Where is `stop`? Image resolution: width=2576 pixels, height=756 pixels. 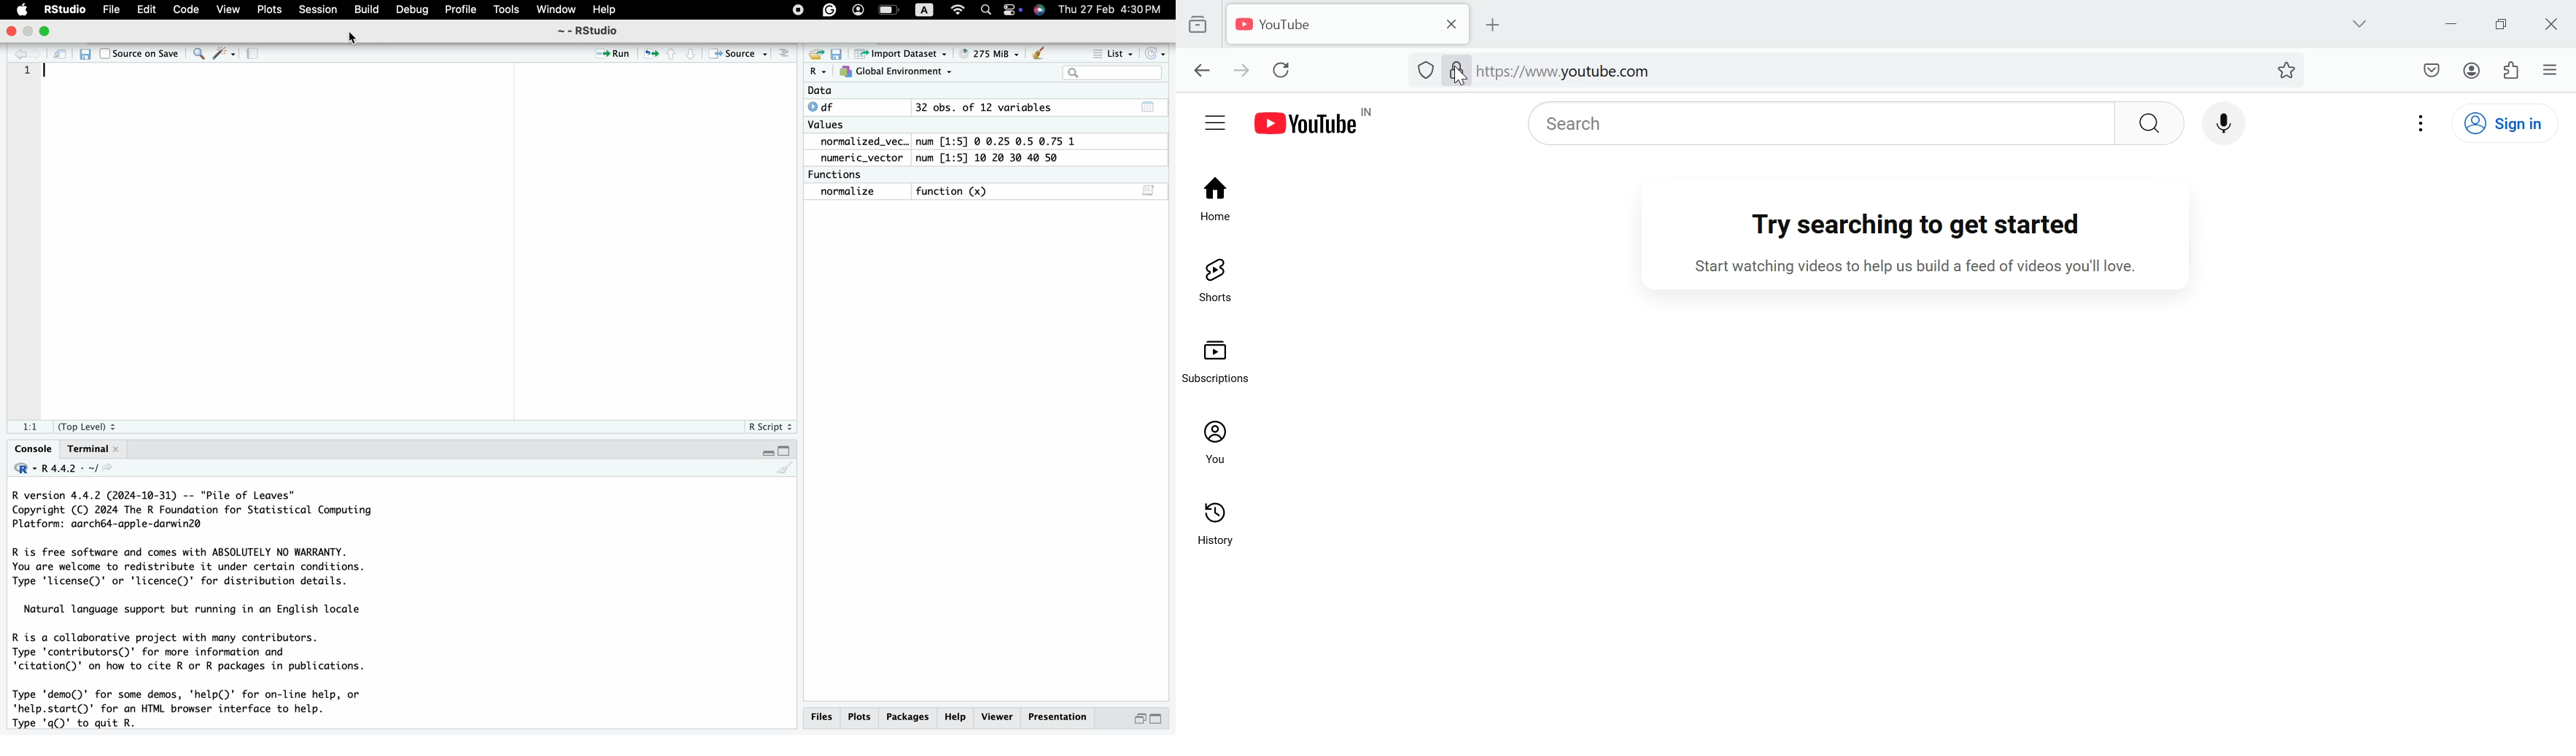
stop is located at coordinates (797, 10).